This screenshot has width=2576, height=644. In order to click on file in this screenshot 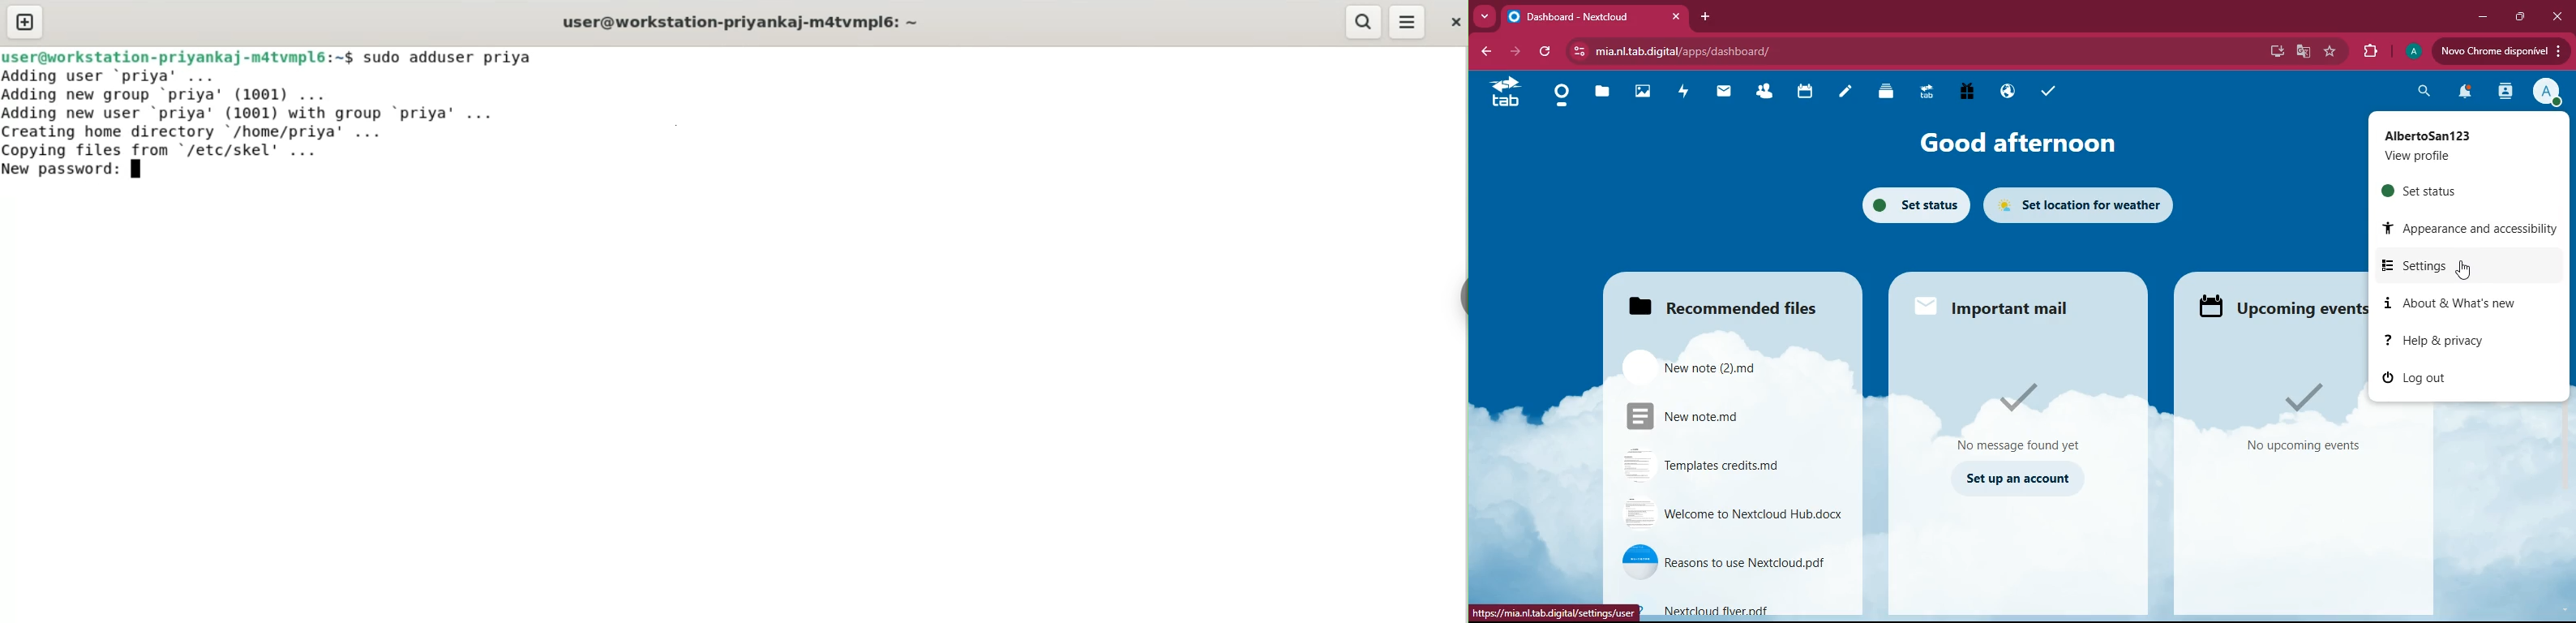, I will do `click(1749, 608)`.